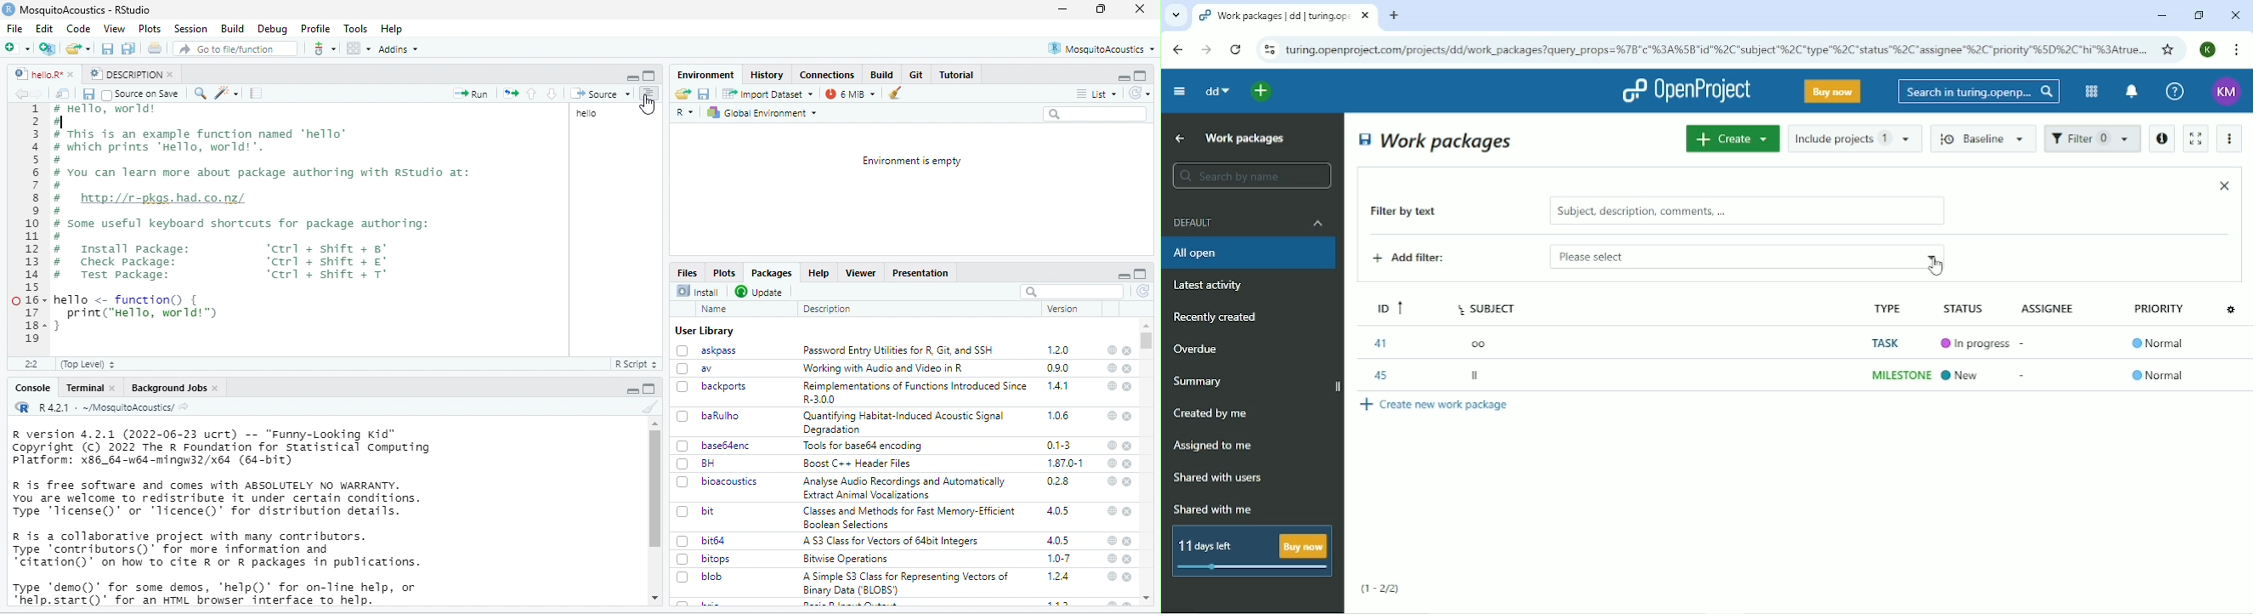 The image size is (2268, 616). Describe the element at coordinates (1148, 325) in the screenshot. I see `scroll up` at that location.